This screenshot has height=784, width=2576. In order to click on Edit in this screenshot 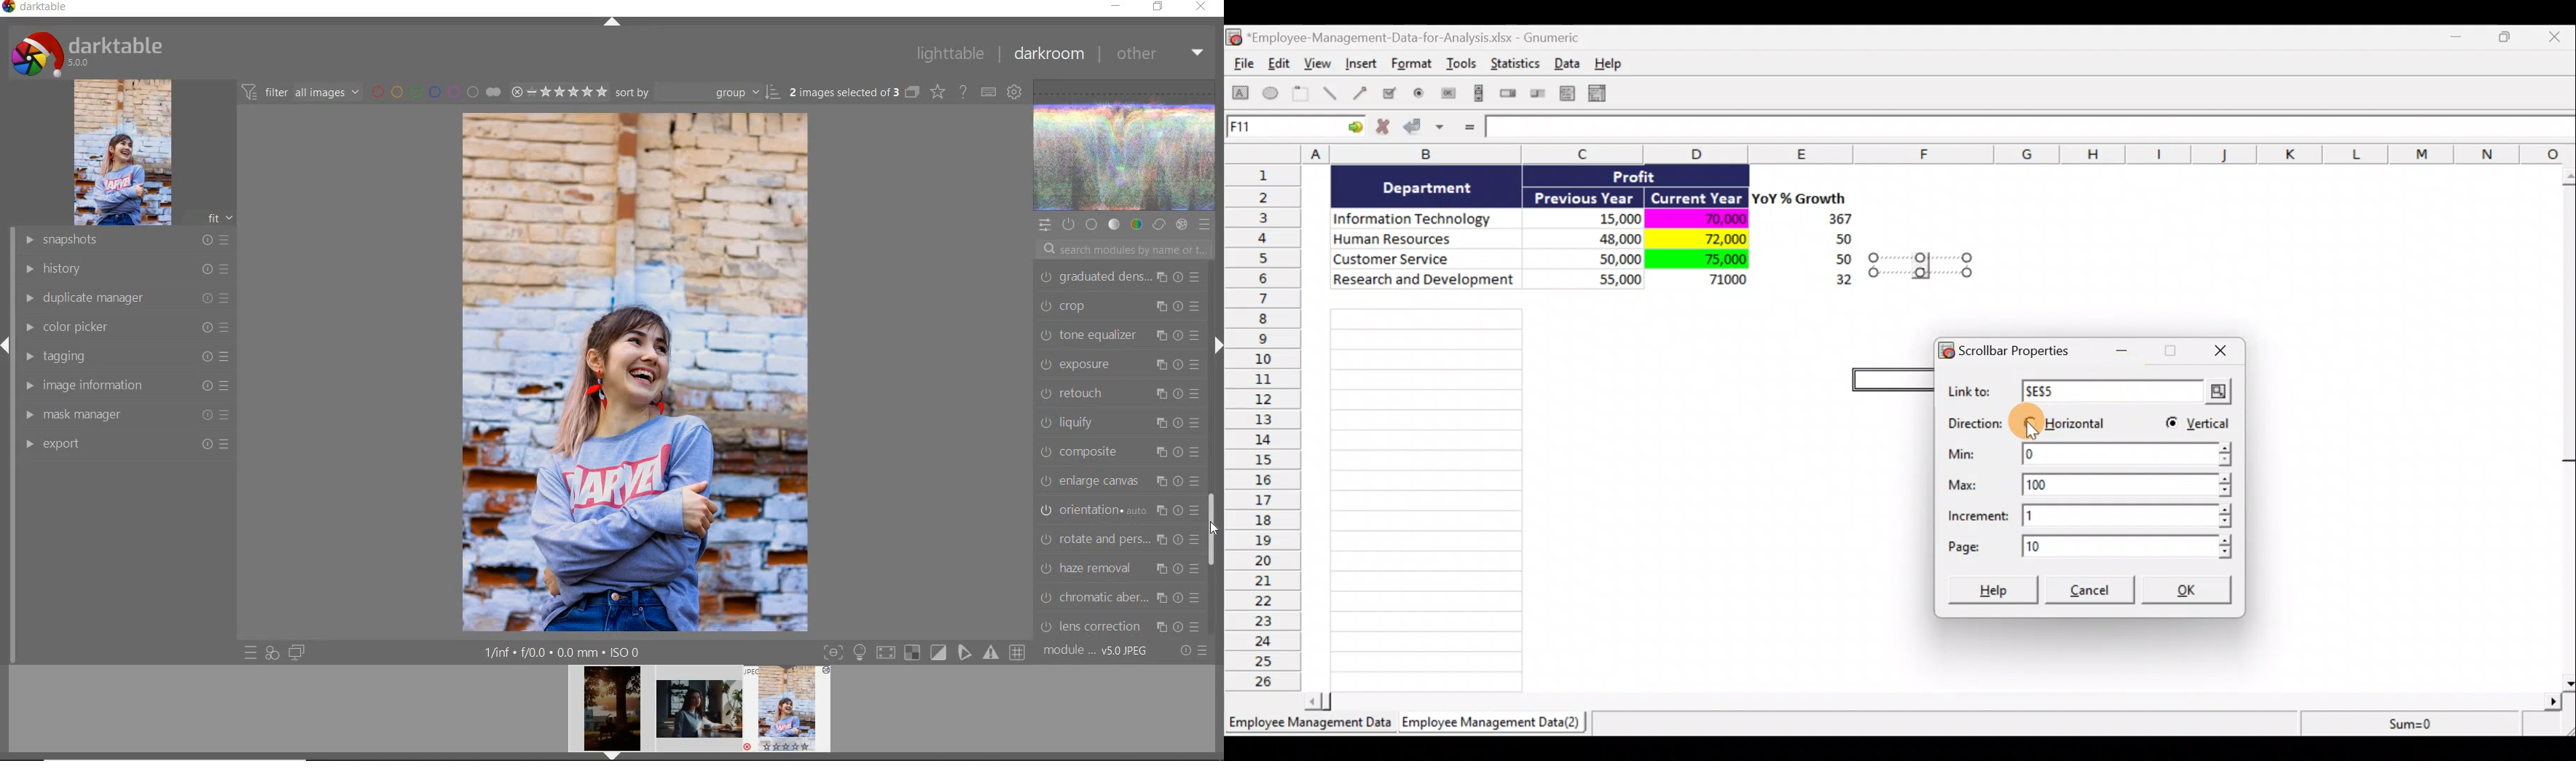, I will do `click(1280, 65)`.